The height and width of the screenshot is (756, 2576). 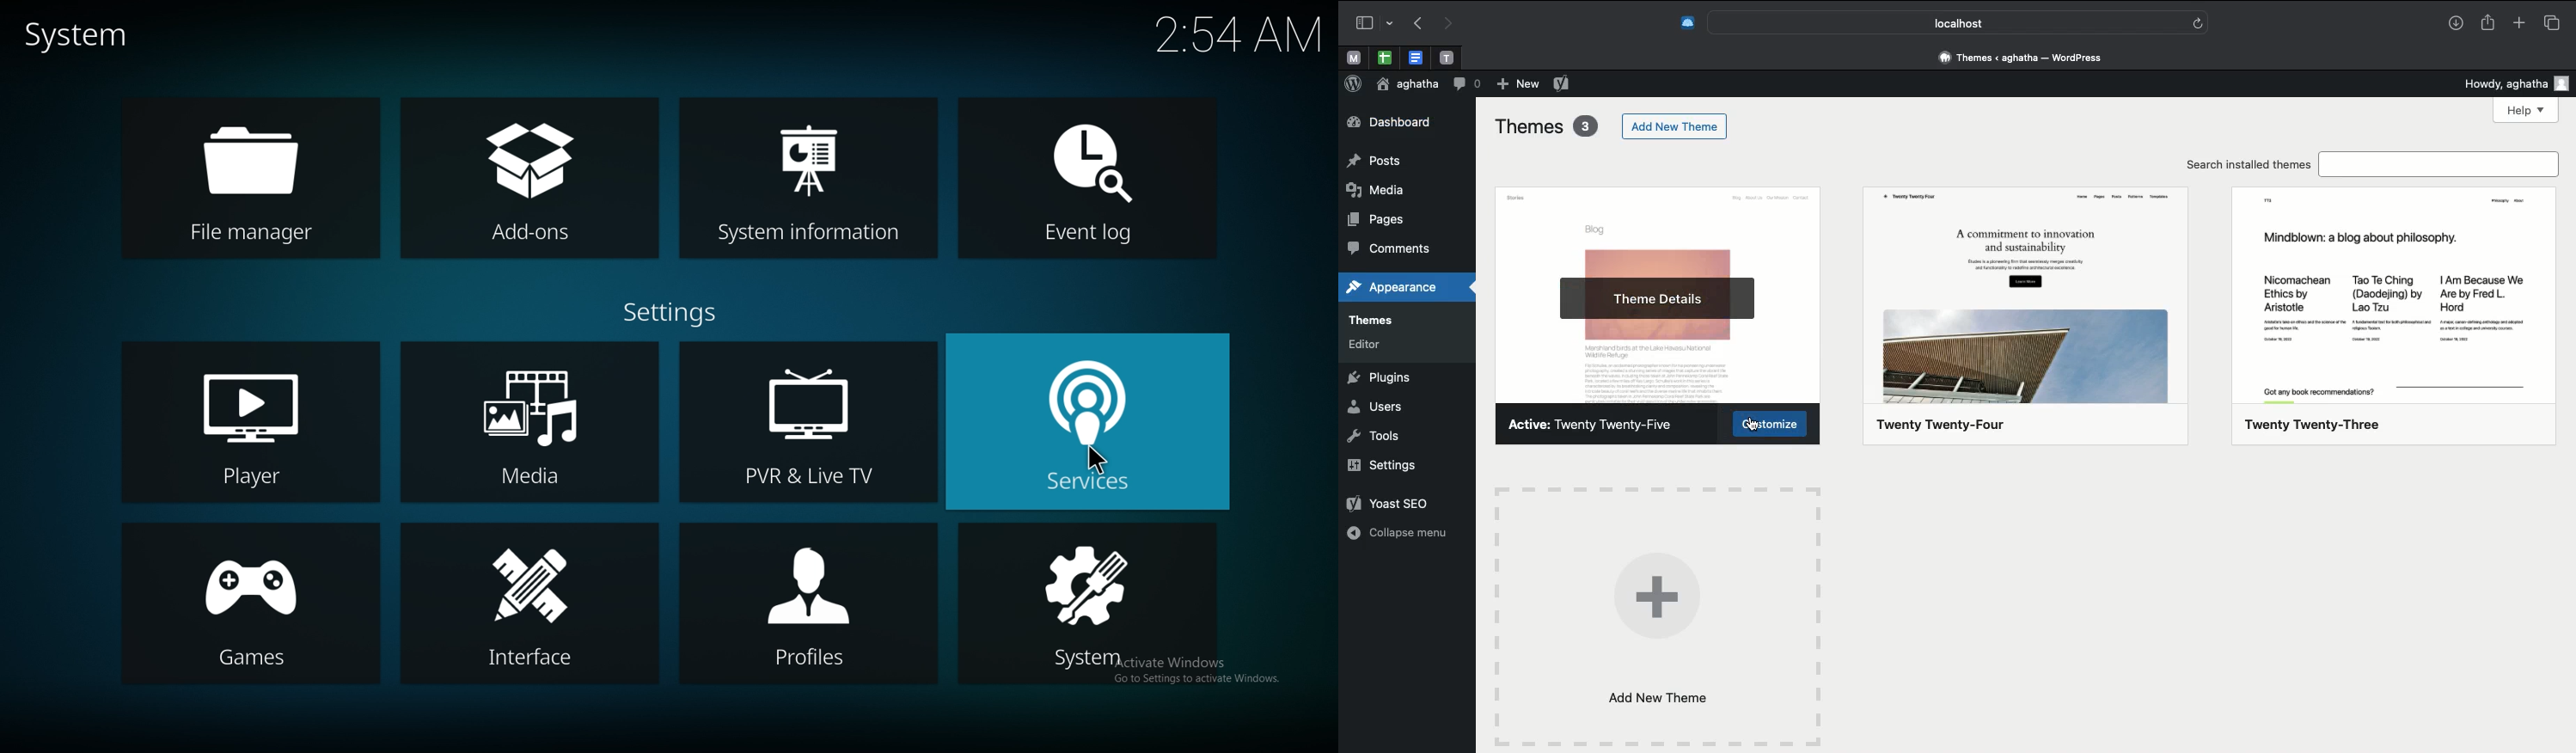 What do you see at coordinates (532, 175) in the screenshot?
I see `add ons` at bounding box center [532, 175].